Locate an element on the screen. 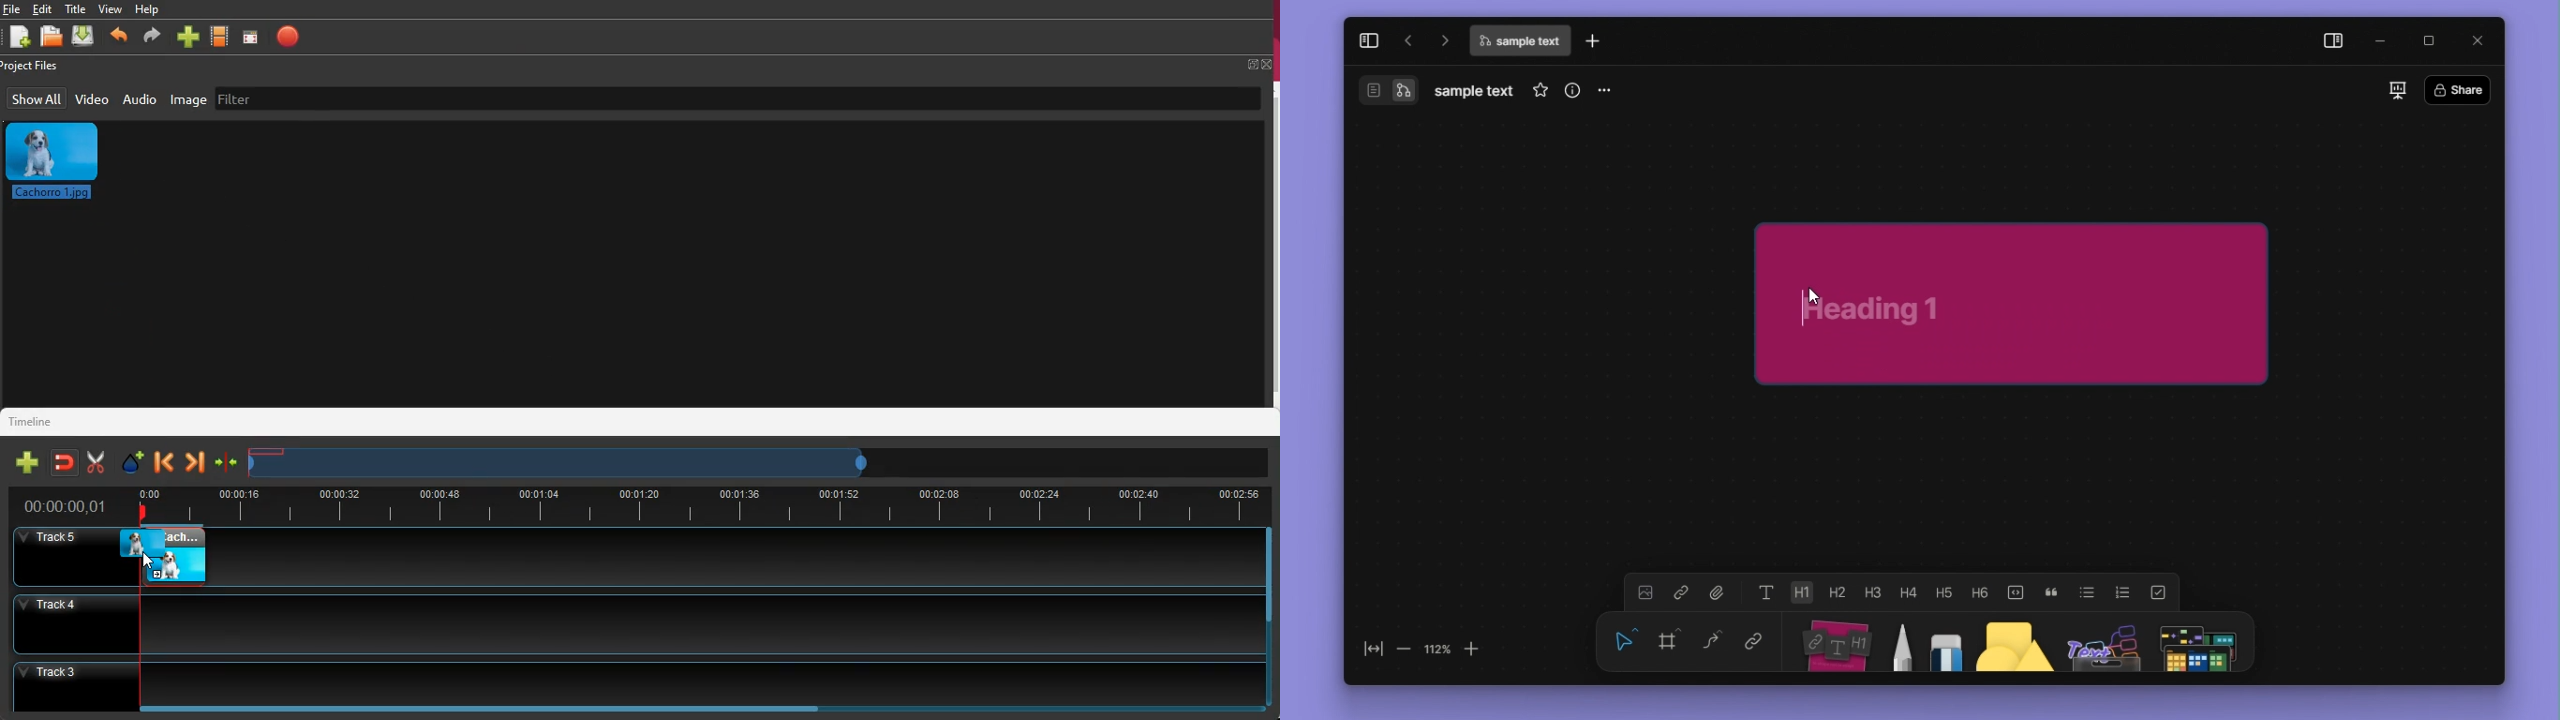 The image size is (2576, 728). filter is located at coordinates (244, 98).